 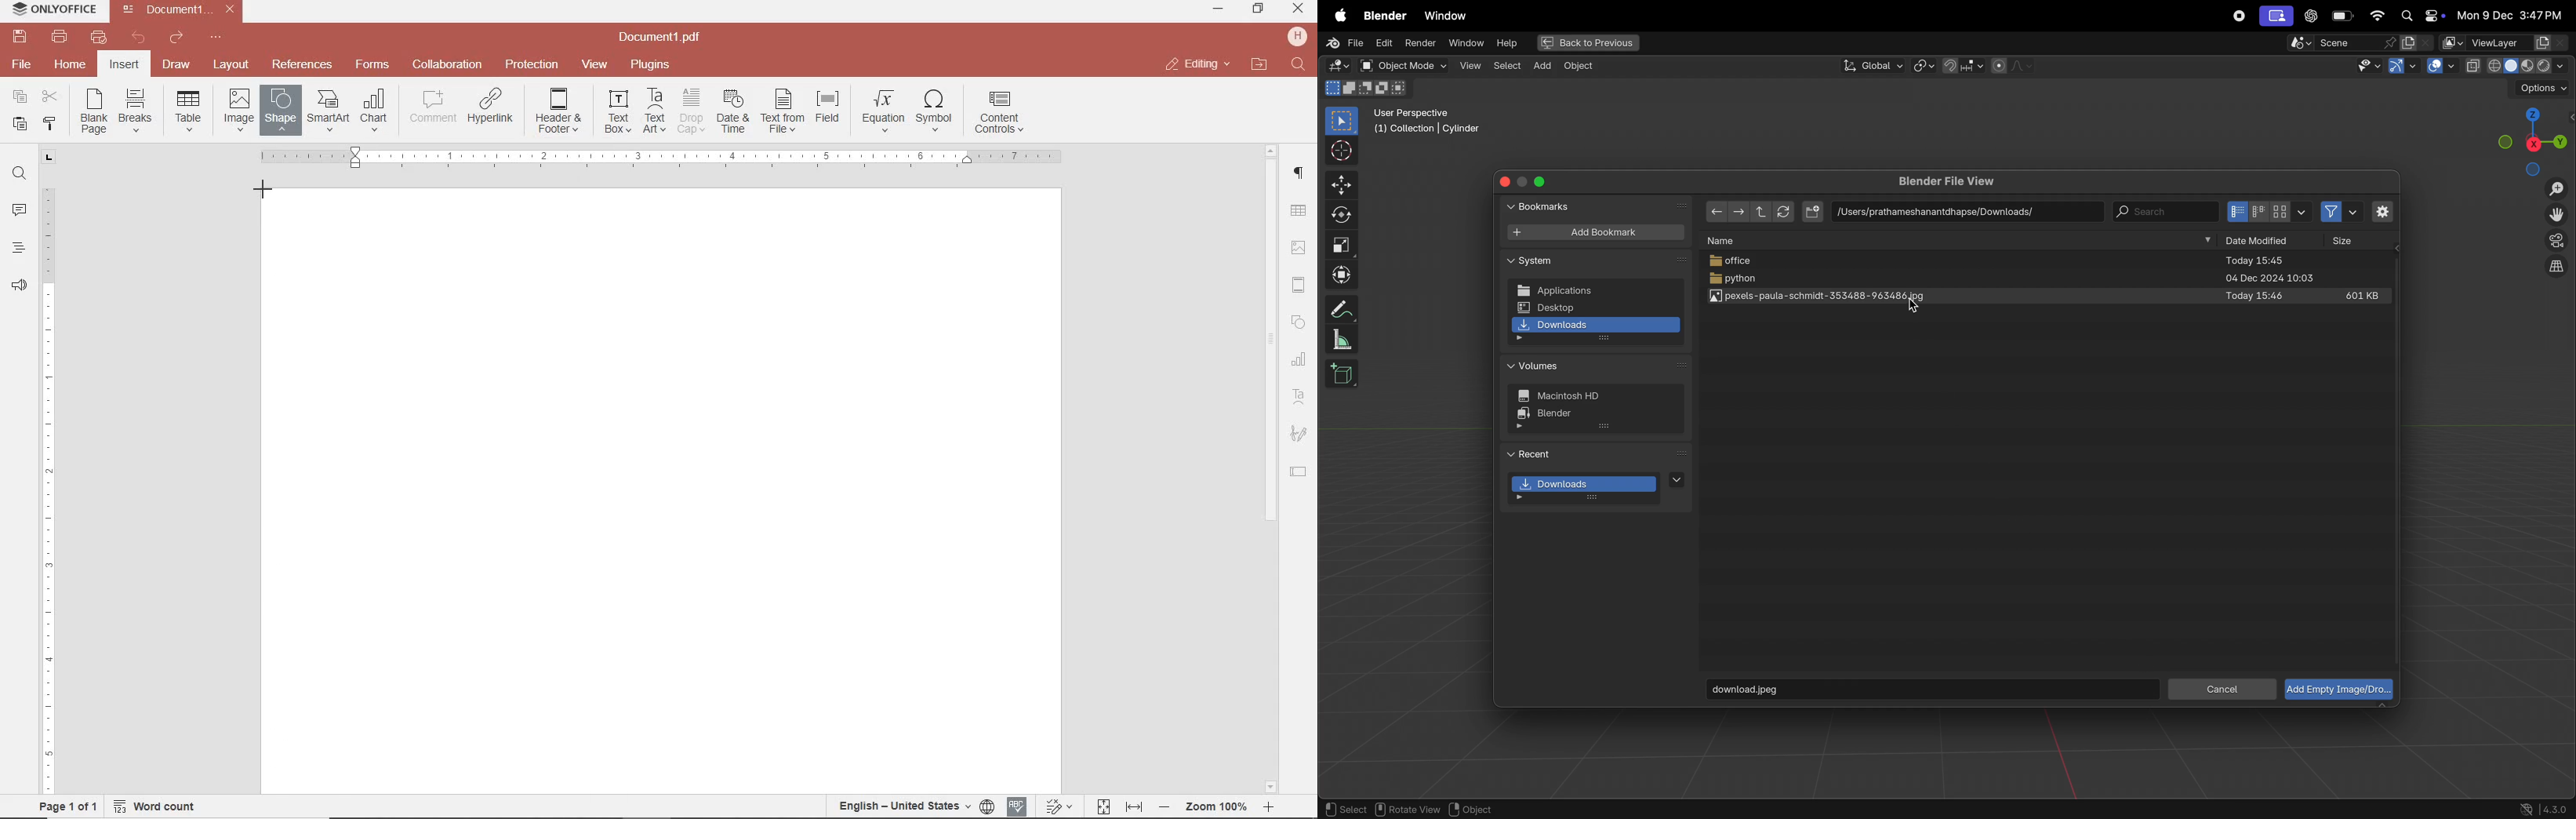 What do you see at coordinates (1299, 324) in the screenshot?
I see `SHAPES` at bounding box center [1299, 324].